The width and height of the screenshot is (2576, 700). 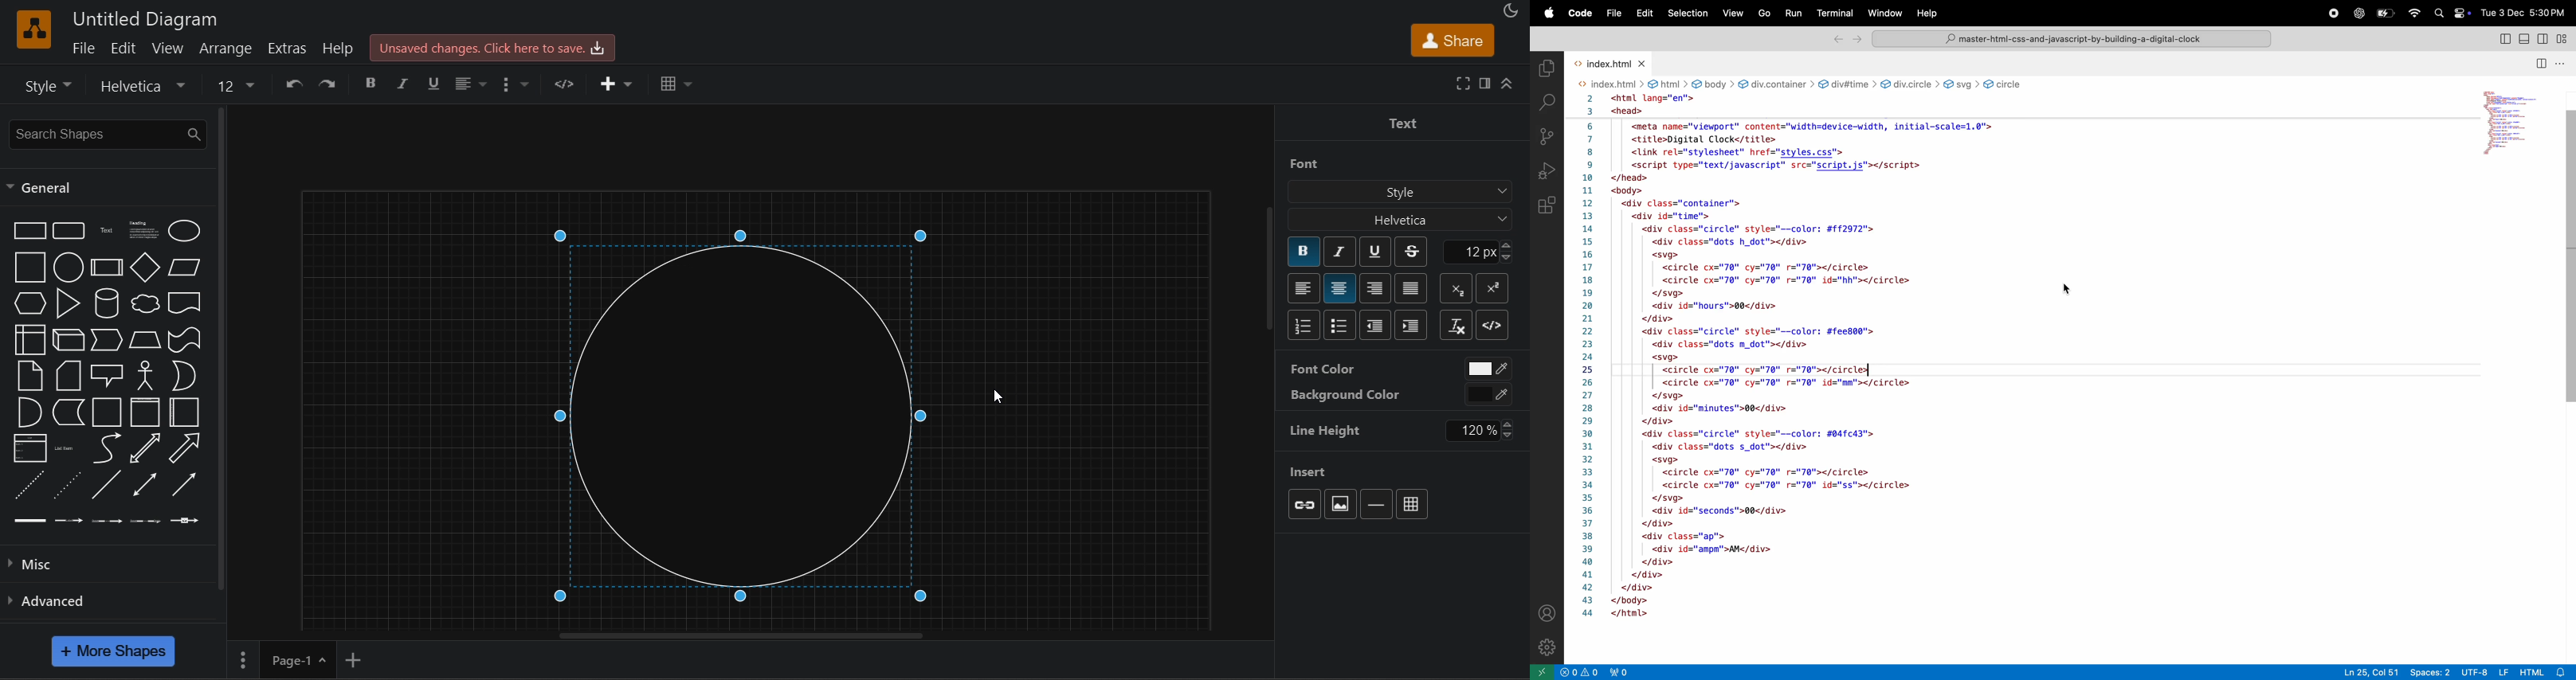 I want to click on Connector 4, so click(x=143, y=521).